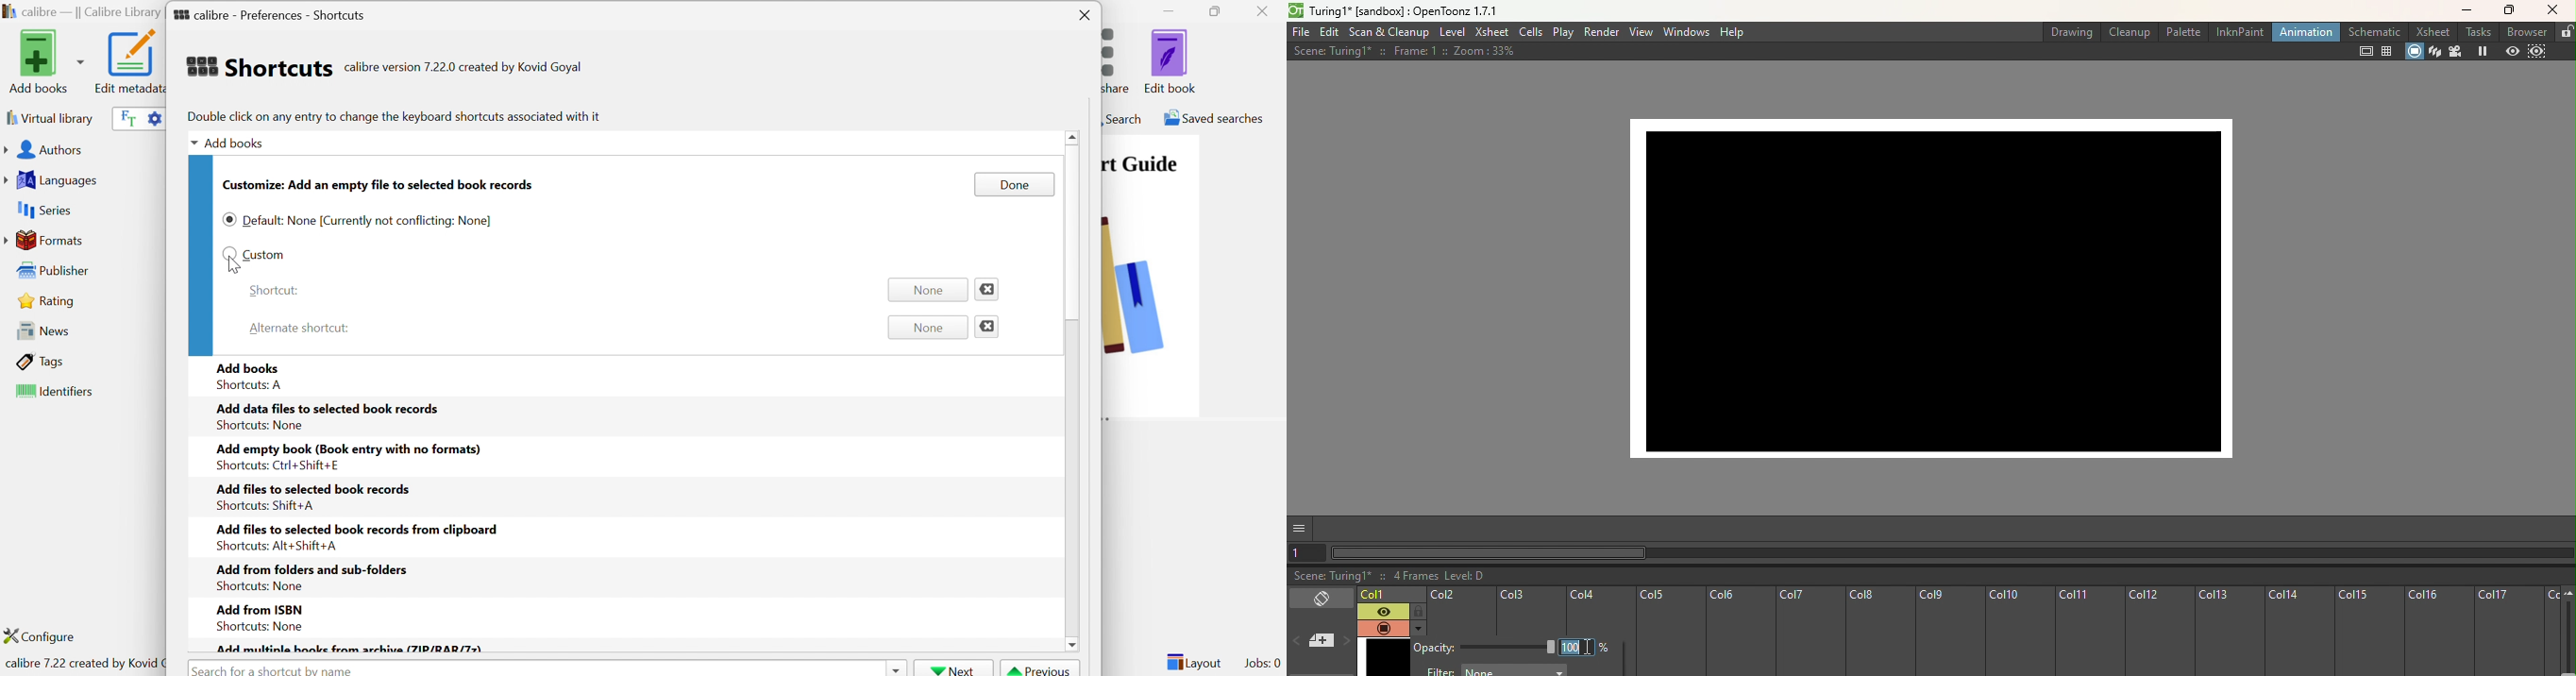 The image size is (2576, 700). What do you see at coordinates (255, 626) in the screenshot?
I see `Shortcuts: None` at bounding box center [255, 626].